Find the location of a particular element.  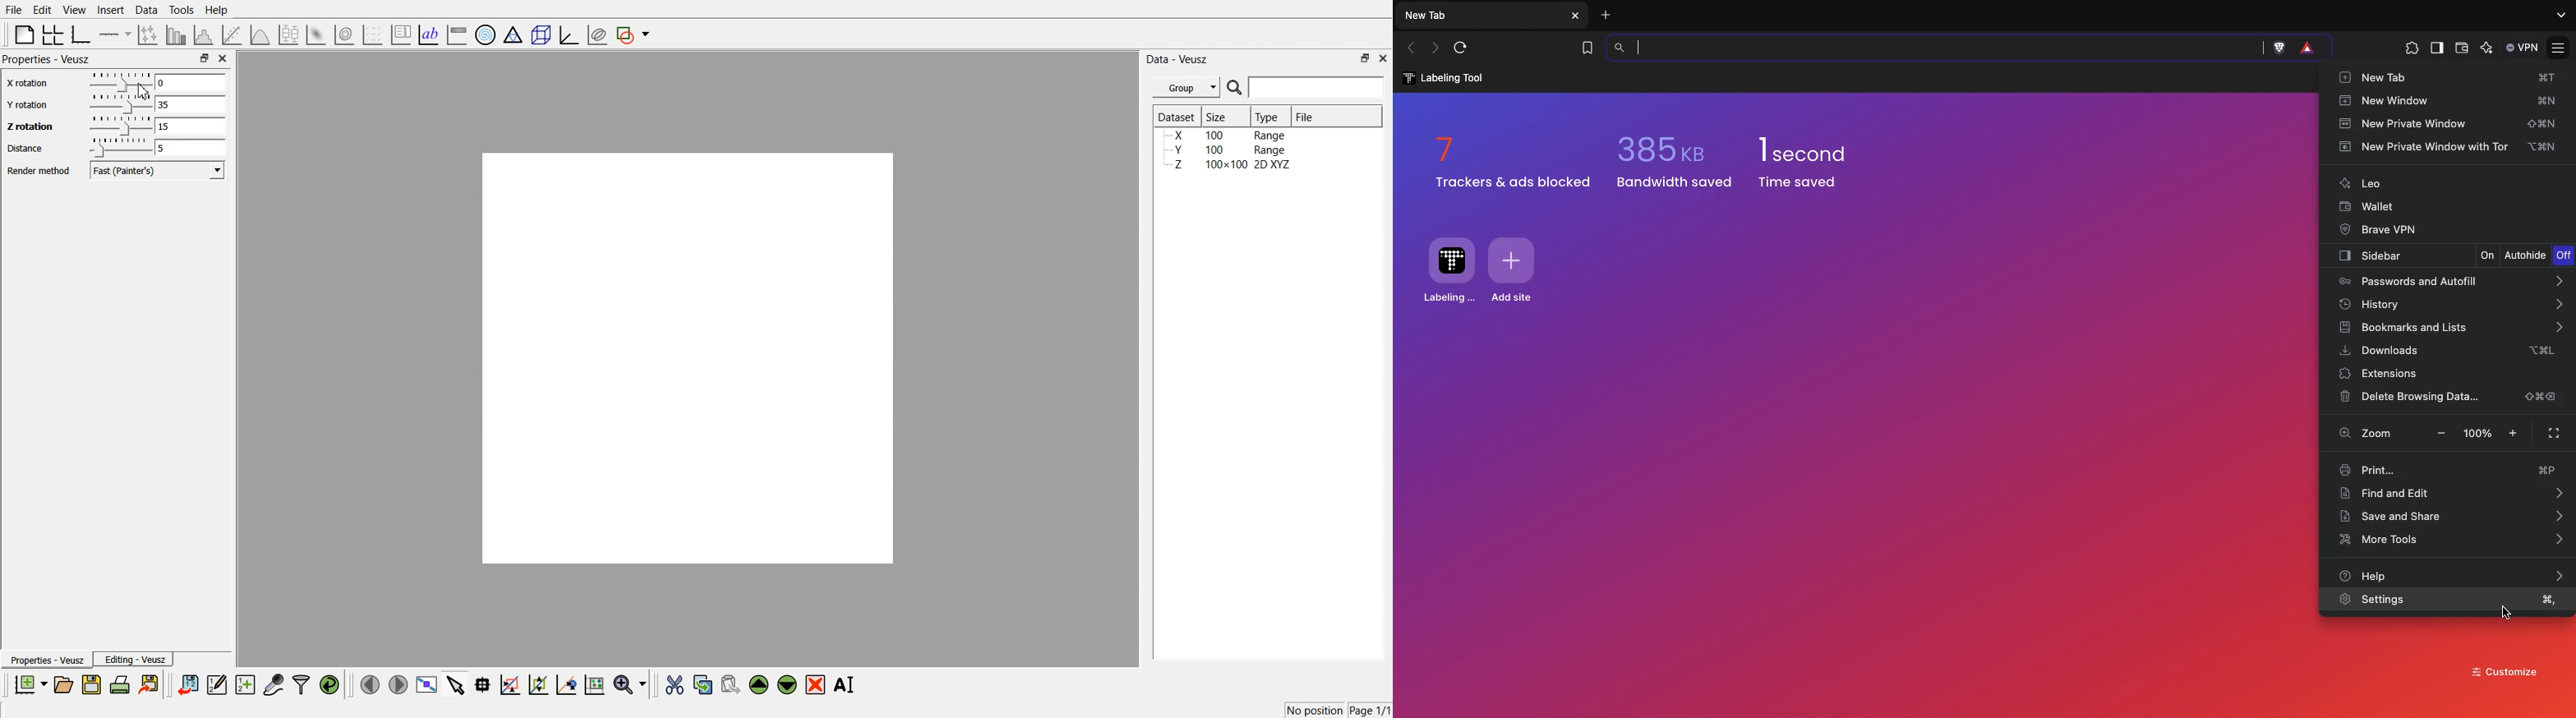

Recenter graph axes is located at coordinates (567, 684).